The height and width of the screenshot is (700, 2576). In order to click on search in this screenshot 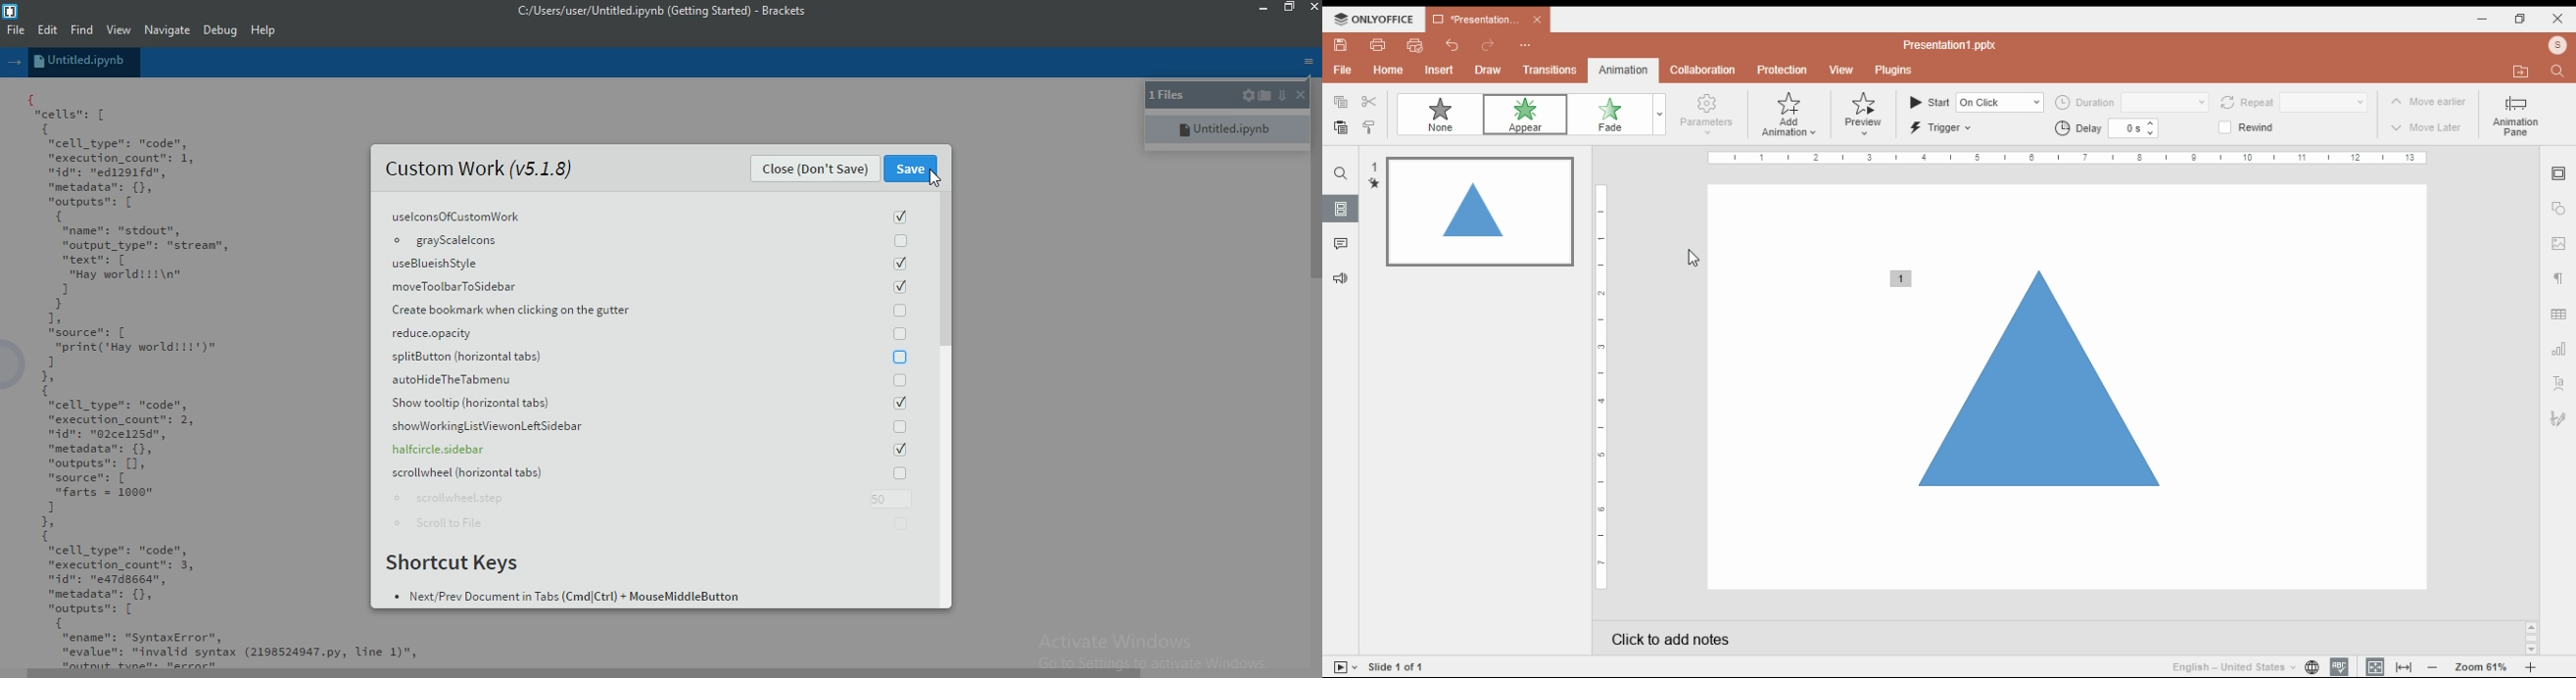, I will do `click(1343, 172)`.